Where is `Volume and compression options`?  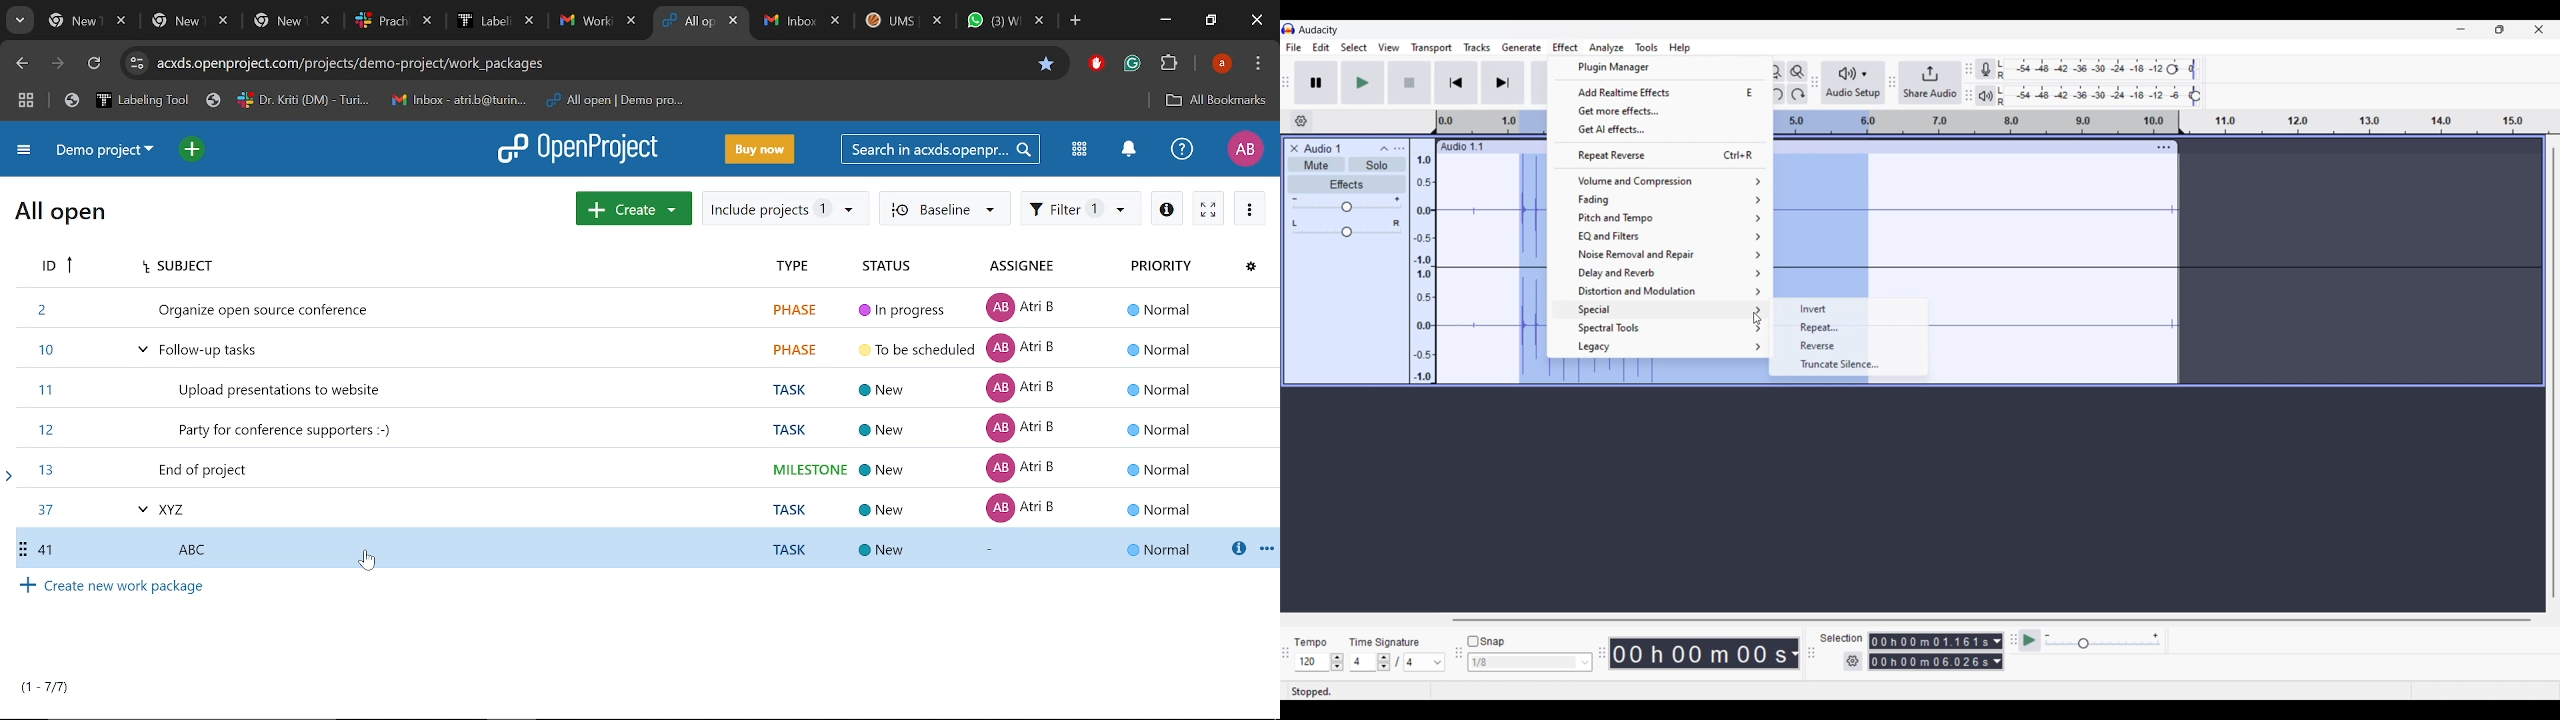 Volume and compression options is located at coordinates (1659, 181).